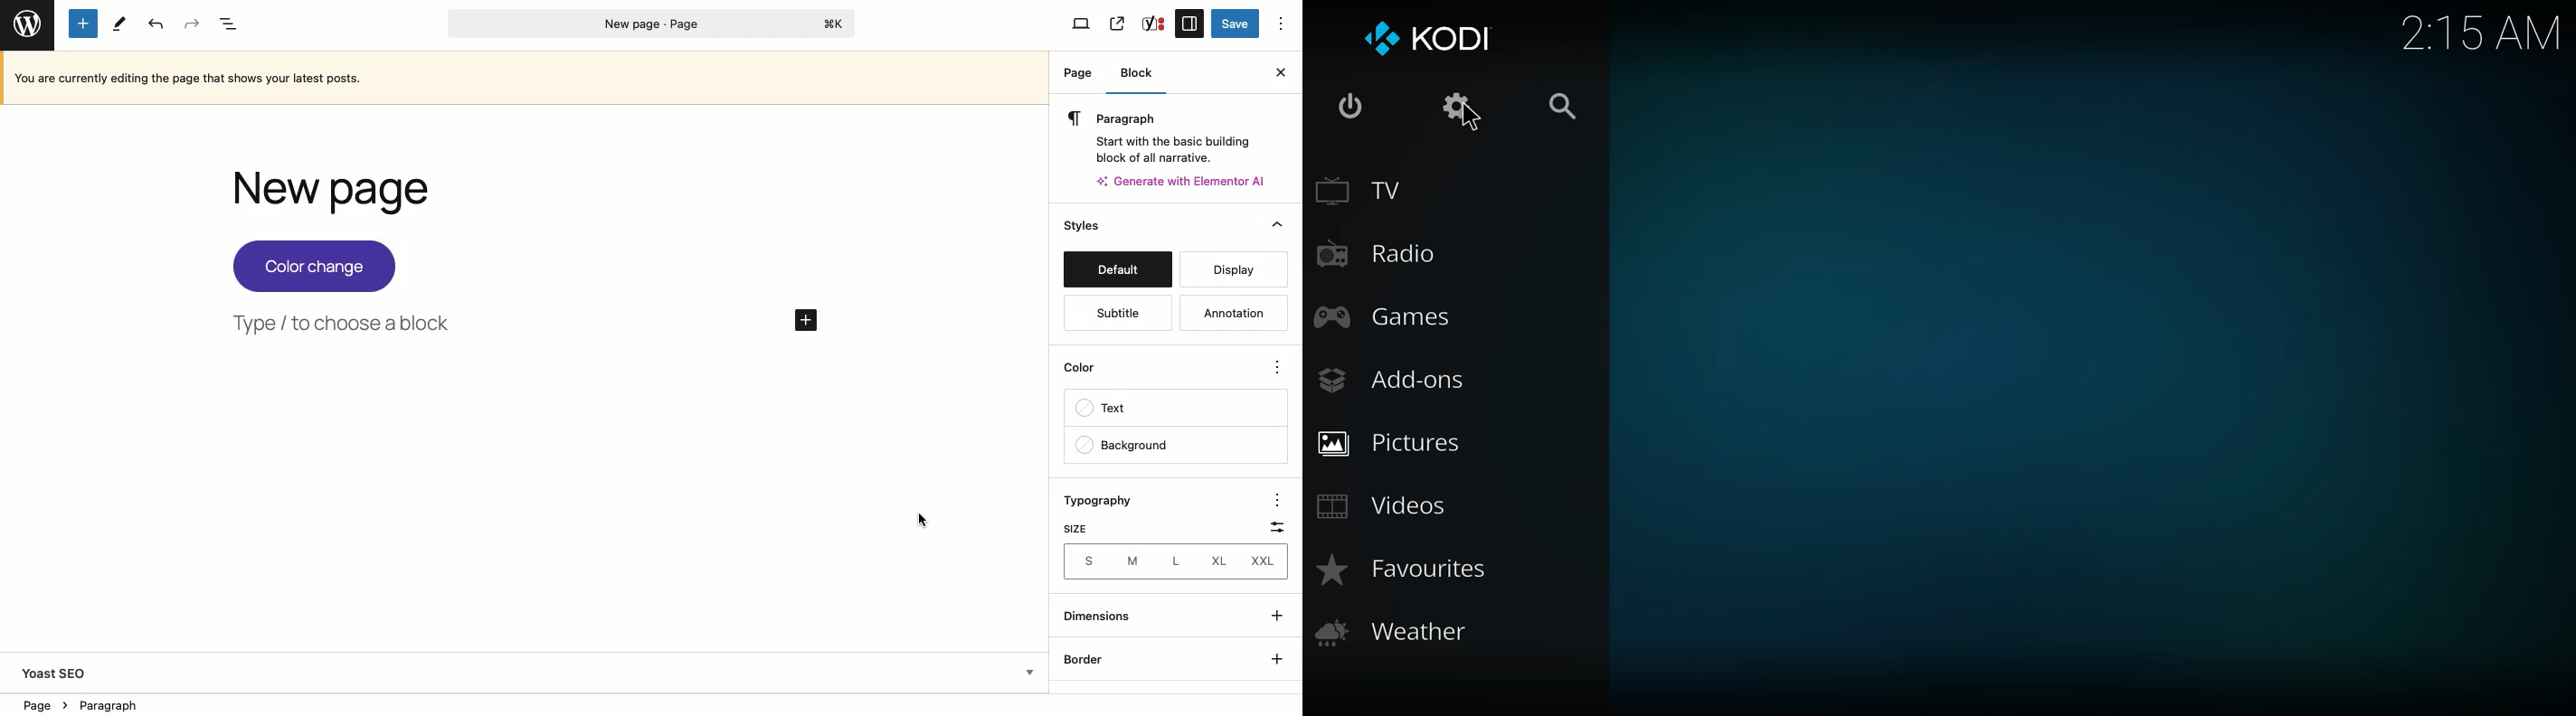 The width and height of the screenshot is (2576, 728). Describe the element at coordinates (1277, 225) in the screenshot. I see `hide` at that location.